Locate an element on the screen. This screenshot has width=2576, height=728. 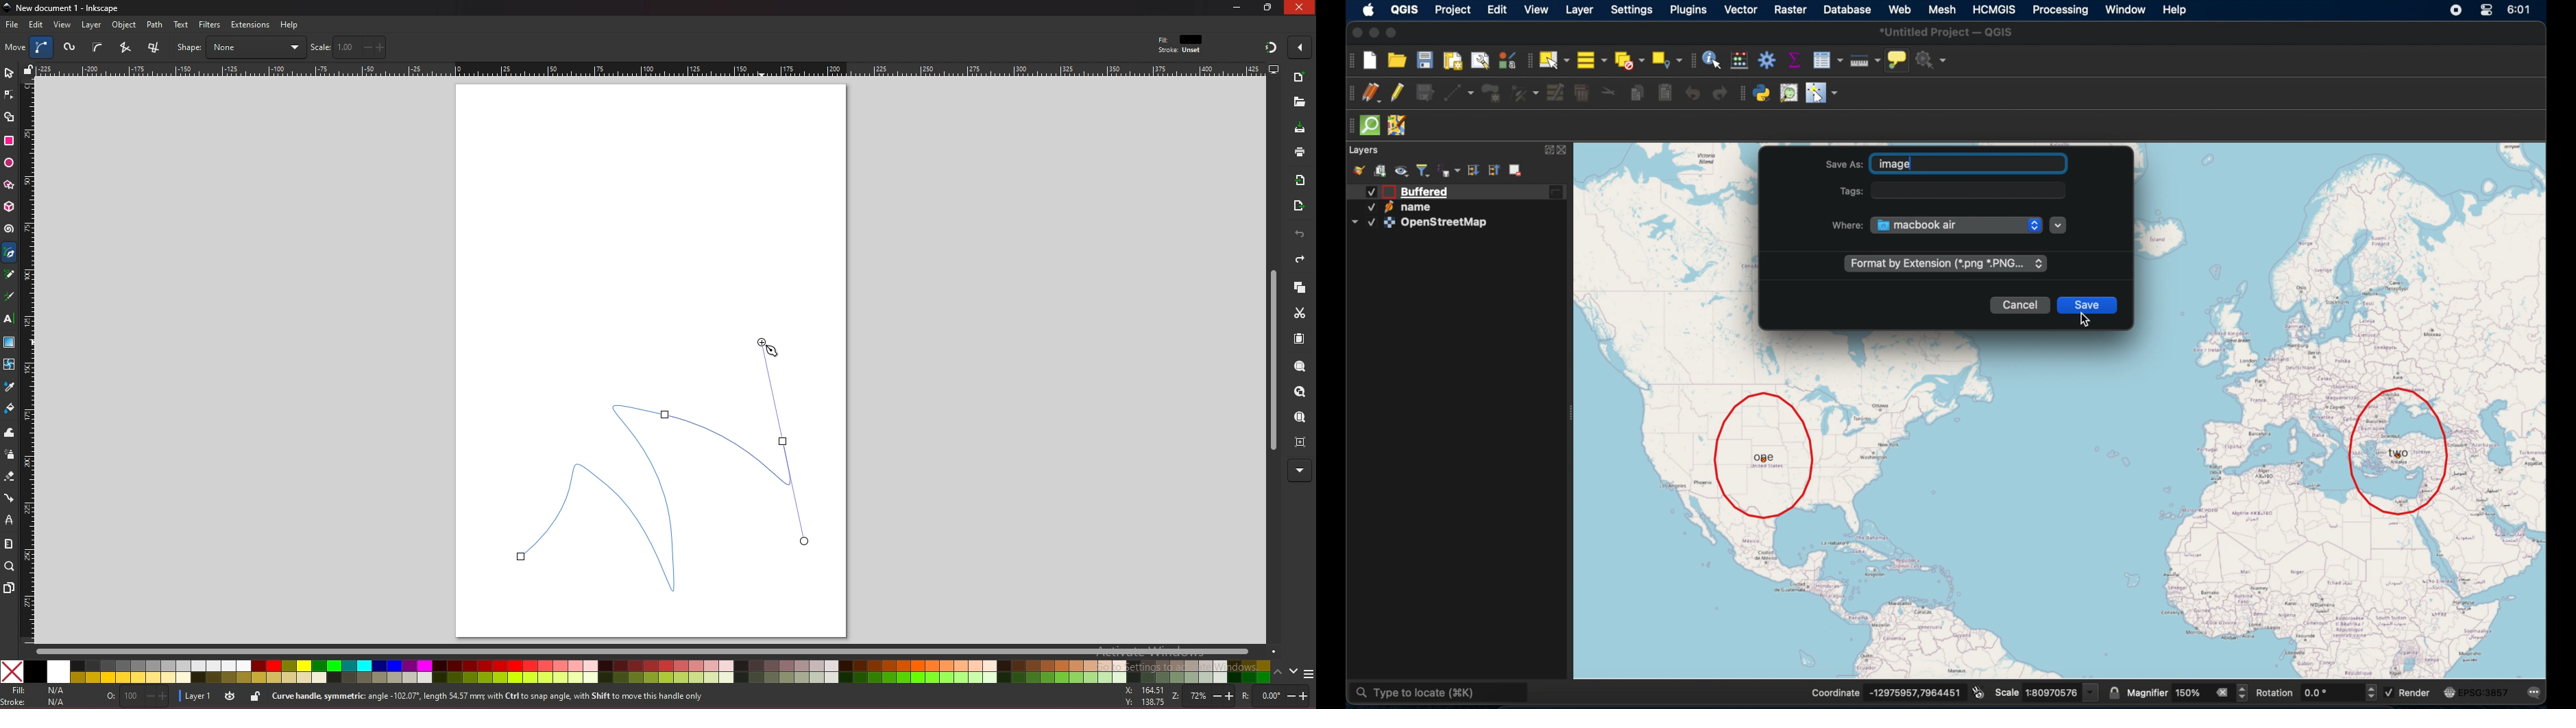
layer is located at coordinates (91, 25).